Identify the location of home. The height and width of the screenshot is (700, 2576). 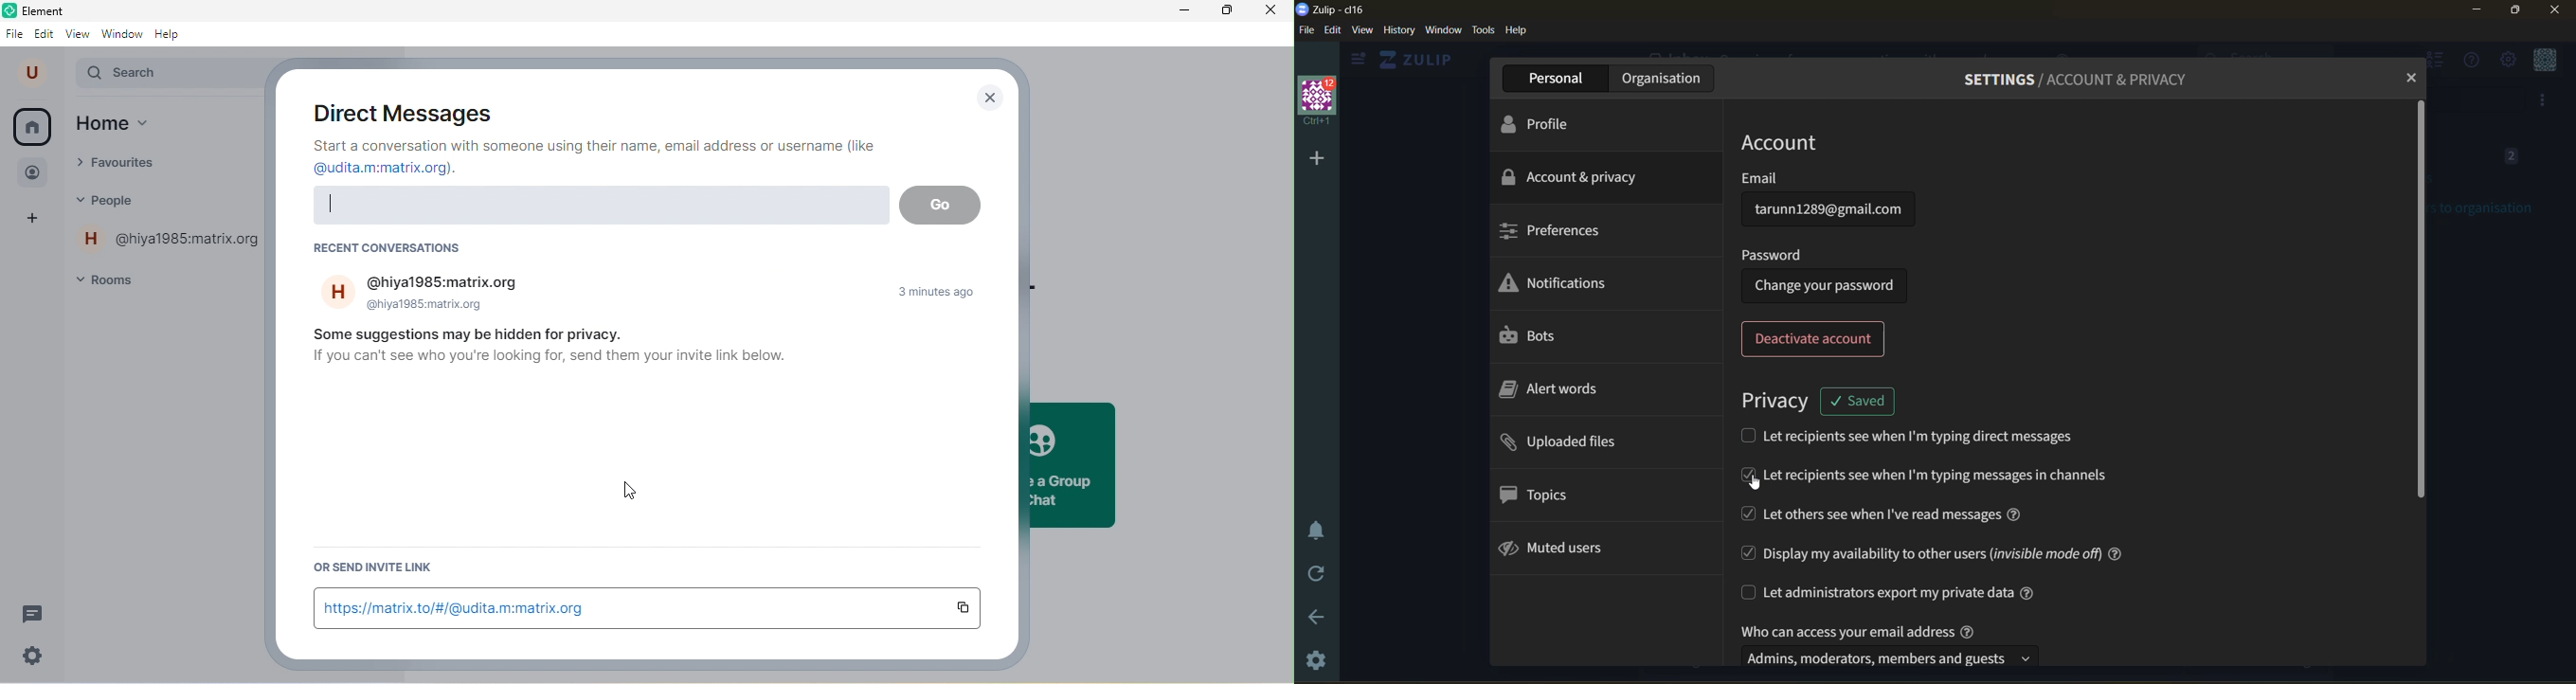
(135, 125).